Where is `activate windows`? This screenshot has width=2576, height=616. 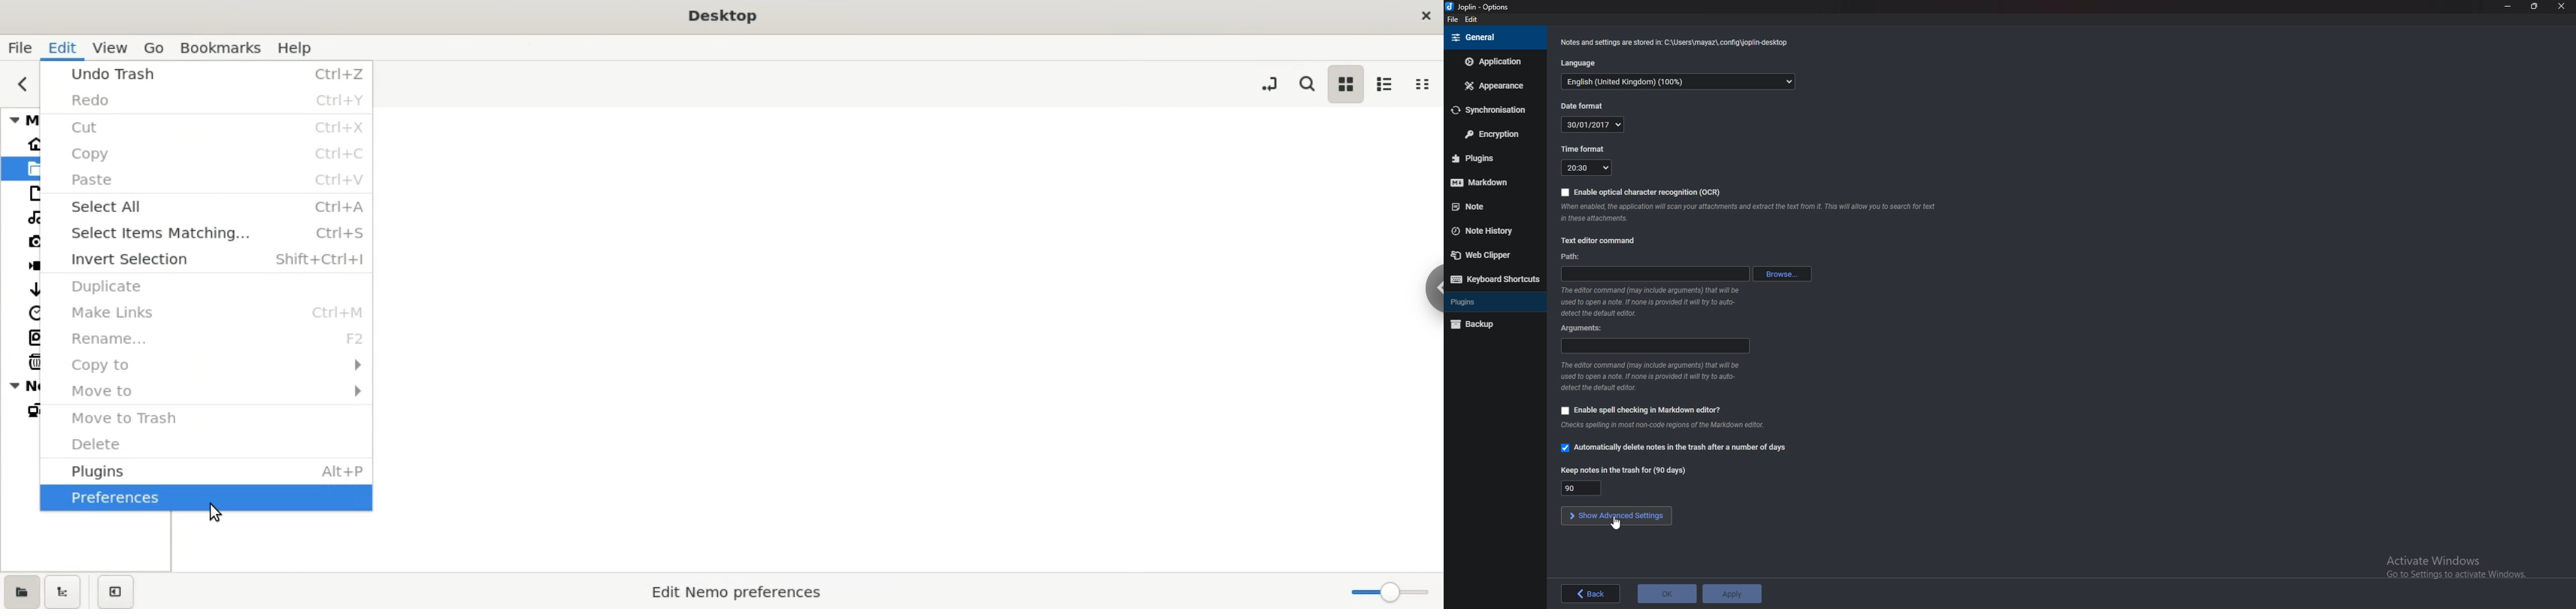 activate windows is located at coordinates (2447, 569).